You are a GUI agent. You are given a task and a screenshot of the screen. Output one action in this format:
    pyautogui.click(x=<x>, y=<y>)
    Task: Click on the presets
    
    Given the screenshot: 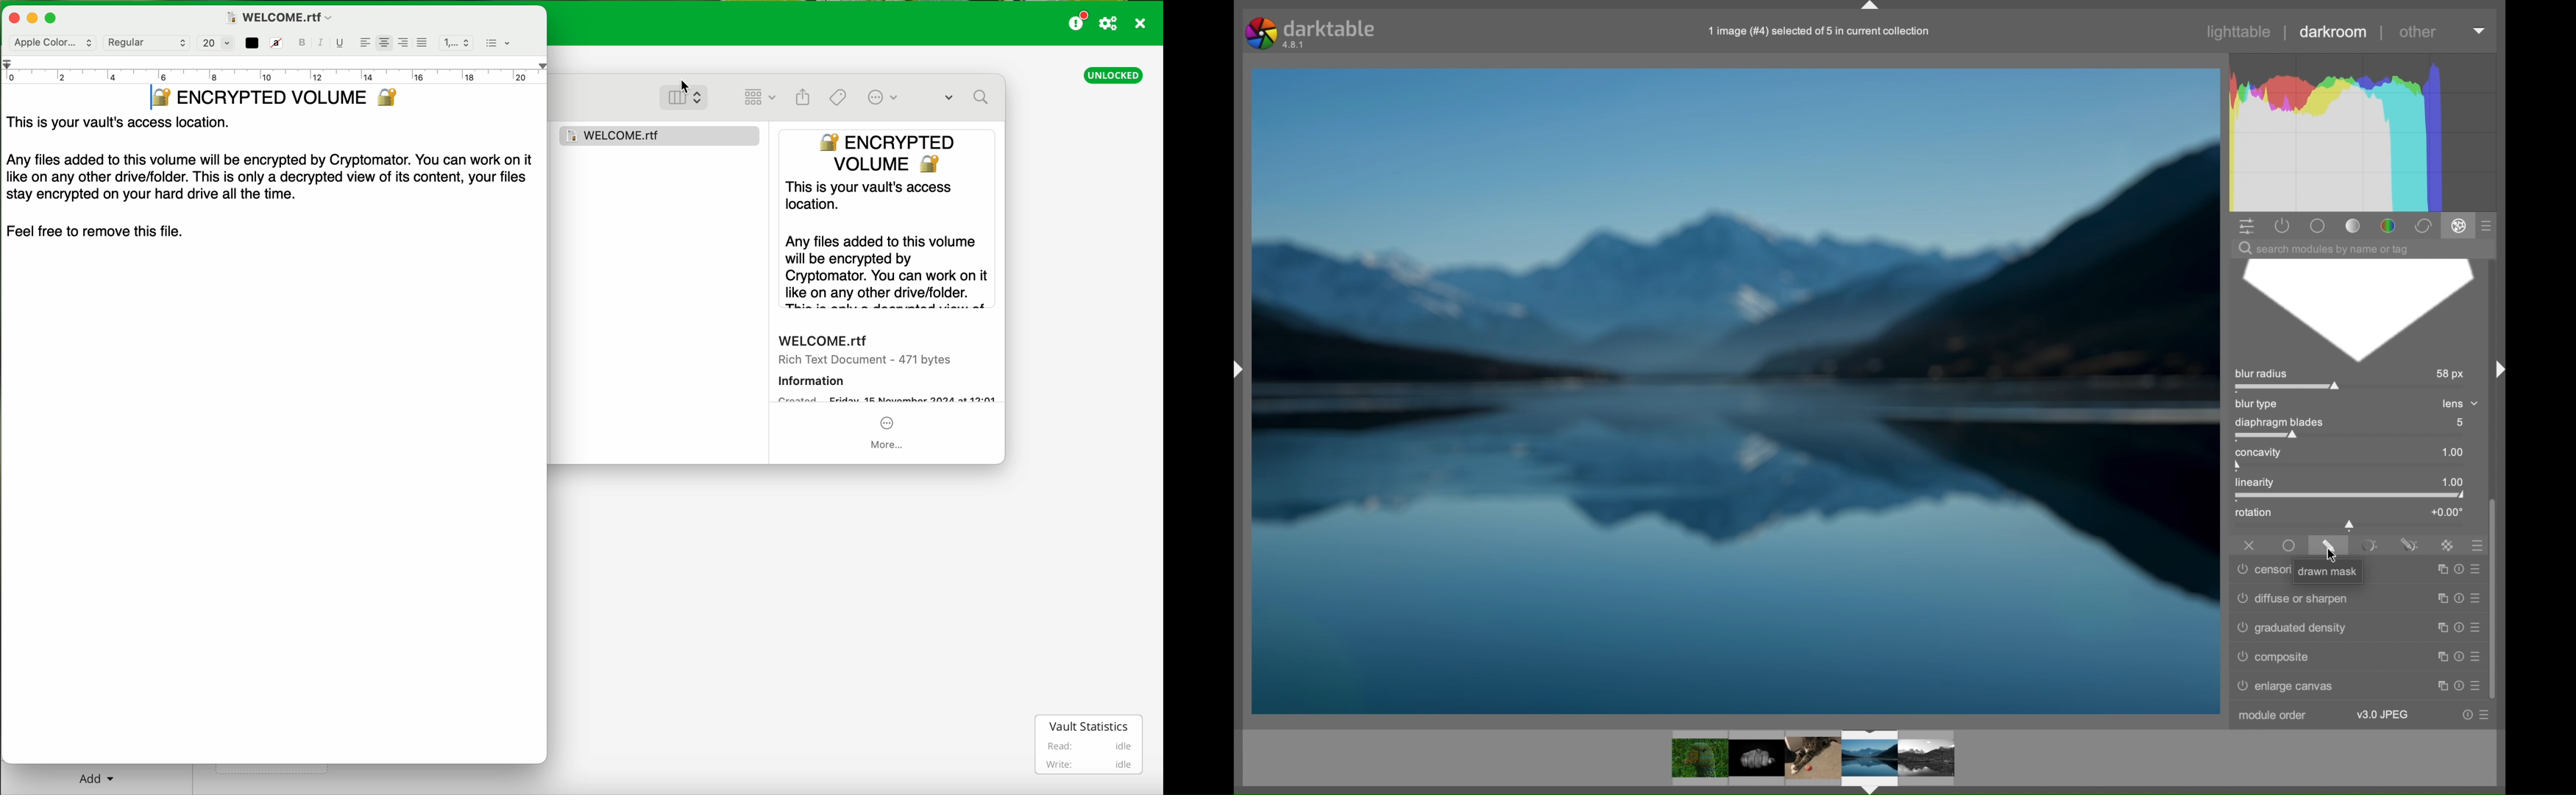 What is the action you would take?
    pyautogui.click(x=2488, y=225)
    